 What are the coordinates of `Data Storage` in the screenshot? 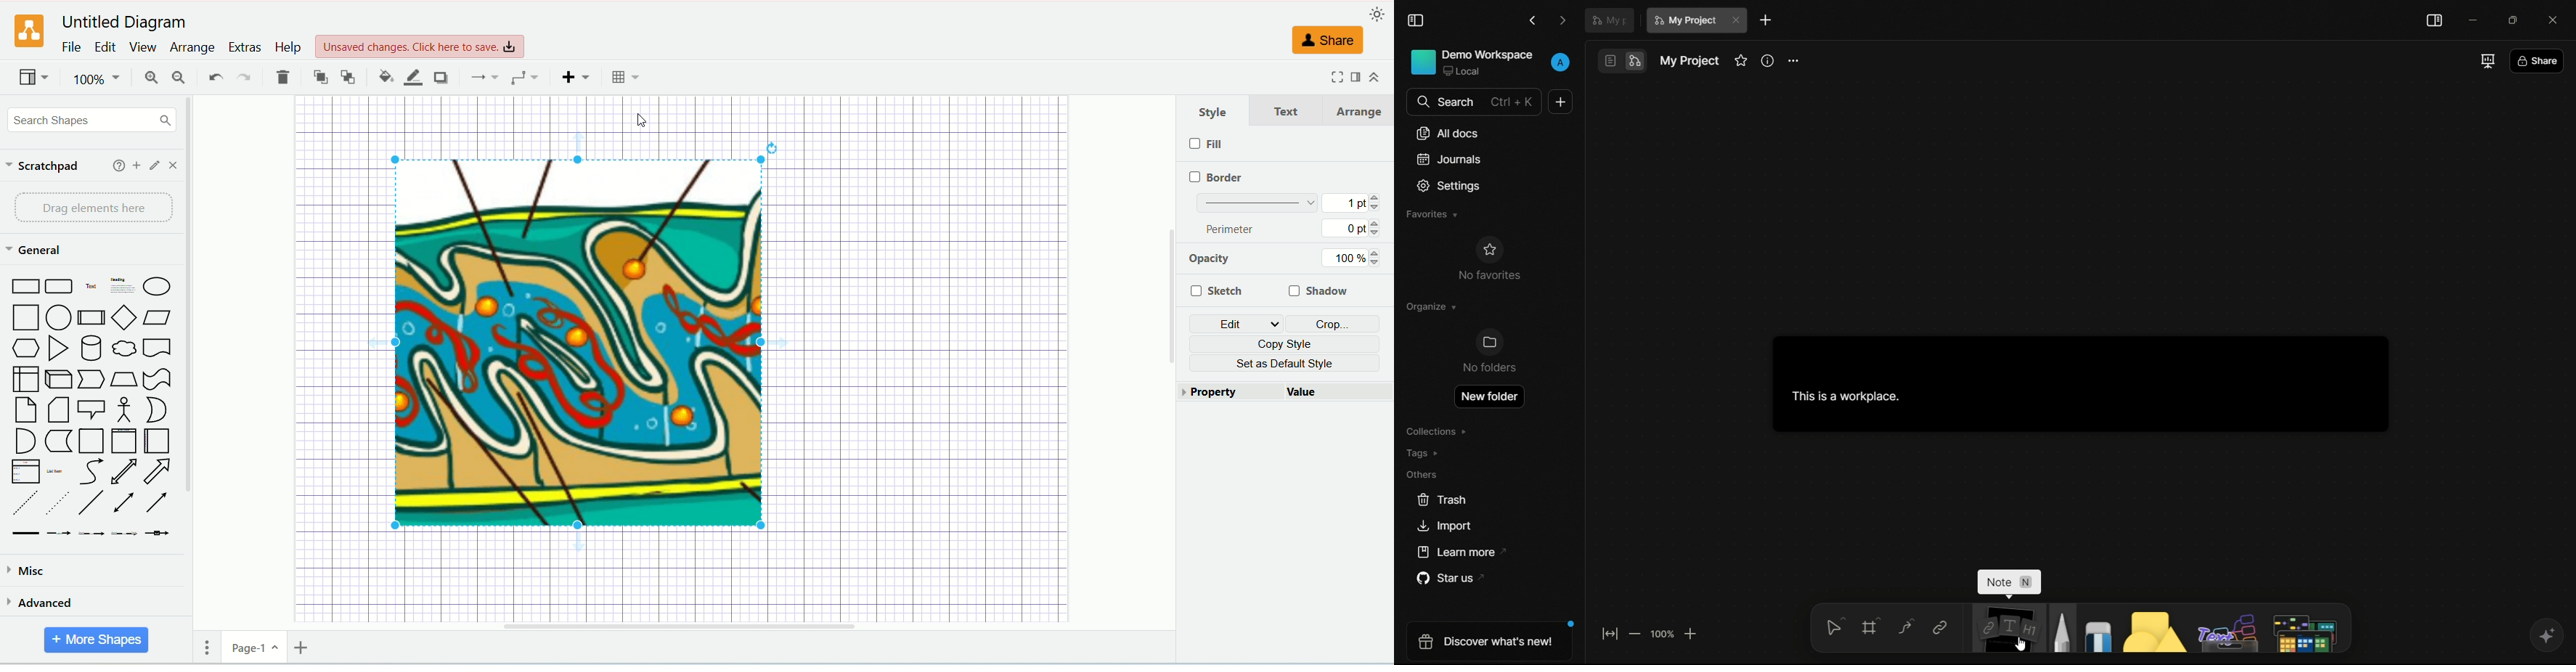 It's located at (58, 442).